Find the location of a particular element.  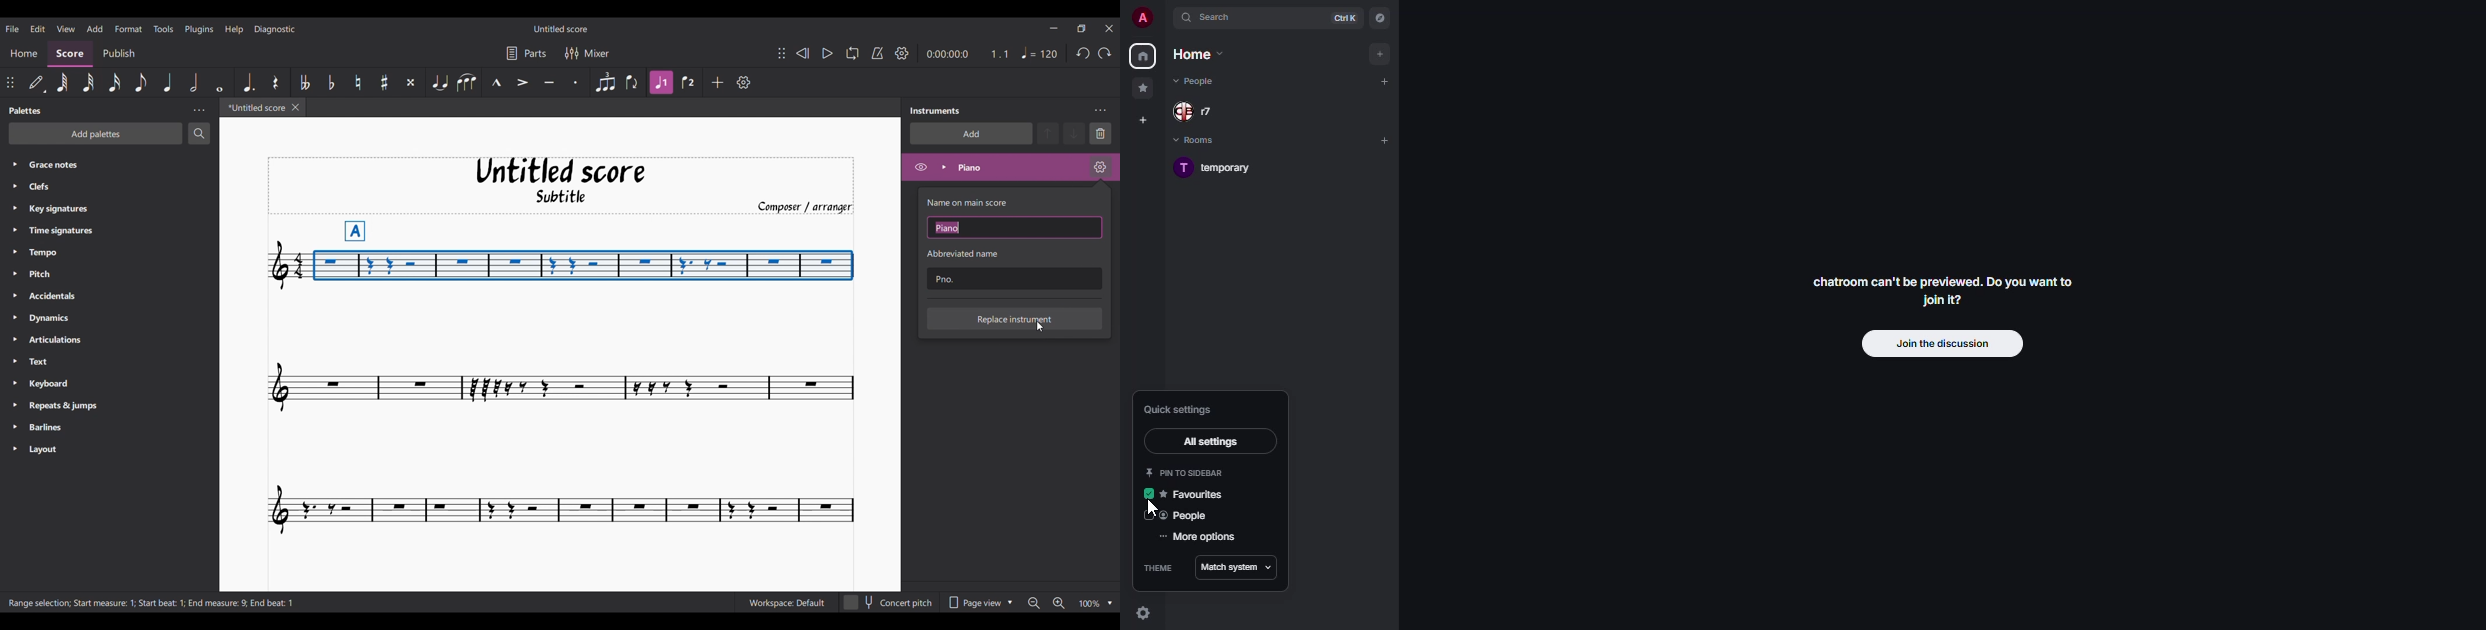

add is located at coordinates (1384, 83).